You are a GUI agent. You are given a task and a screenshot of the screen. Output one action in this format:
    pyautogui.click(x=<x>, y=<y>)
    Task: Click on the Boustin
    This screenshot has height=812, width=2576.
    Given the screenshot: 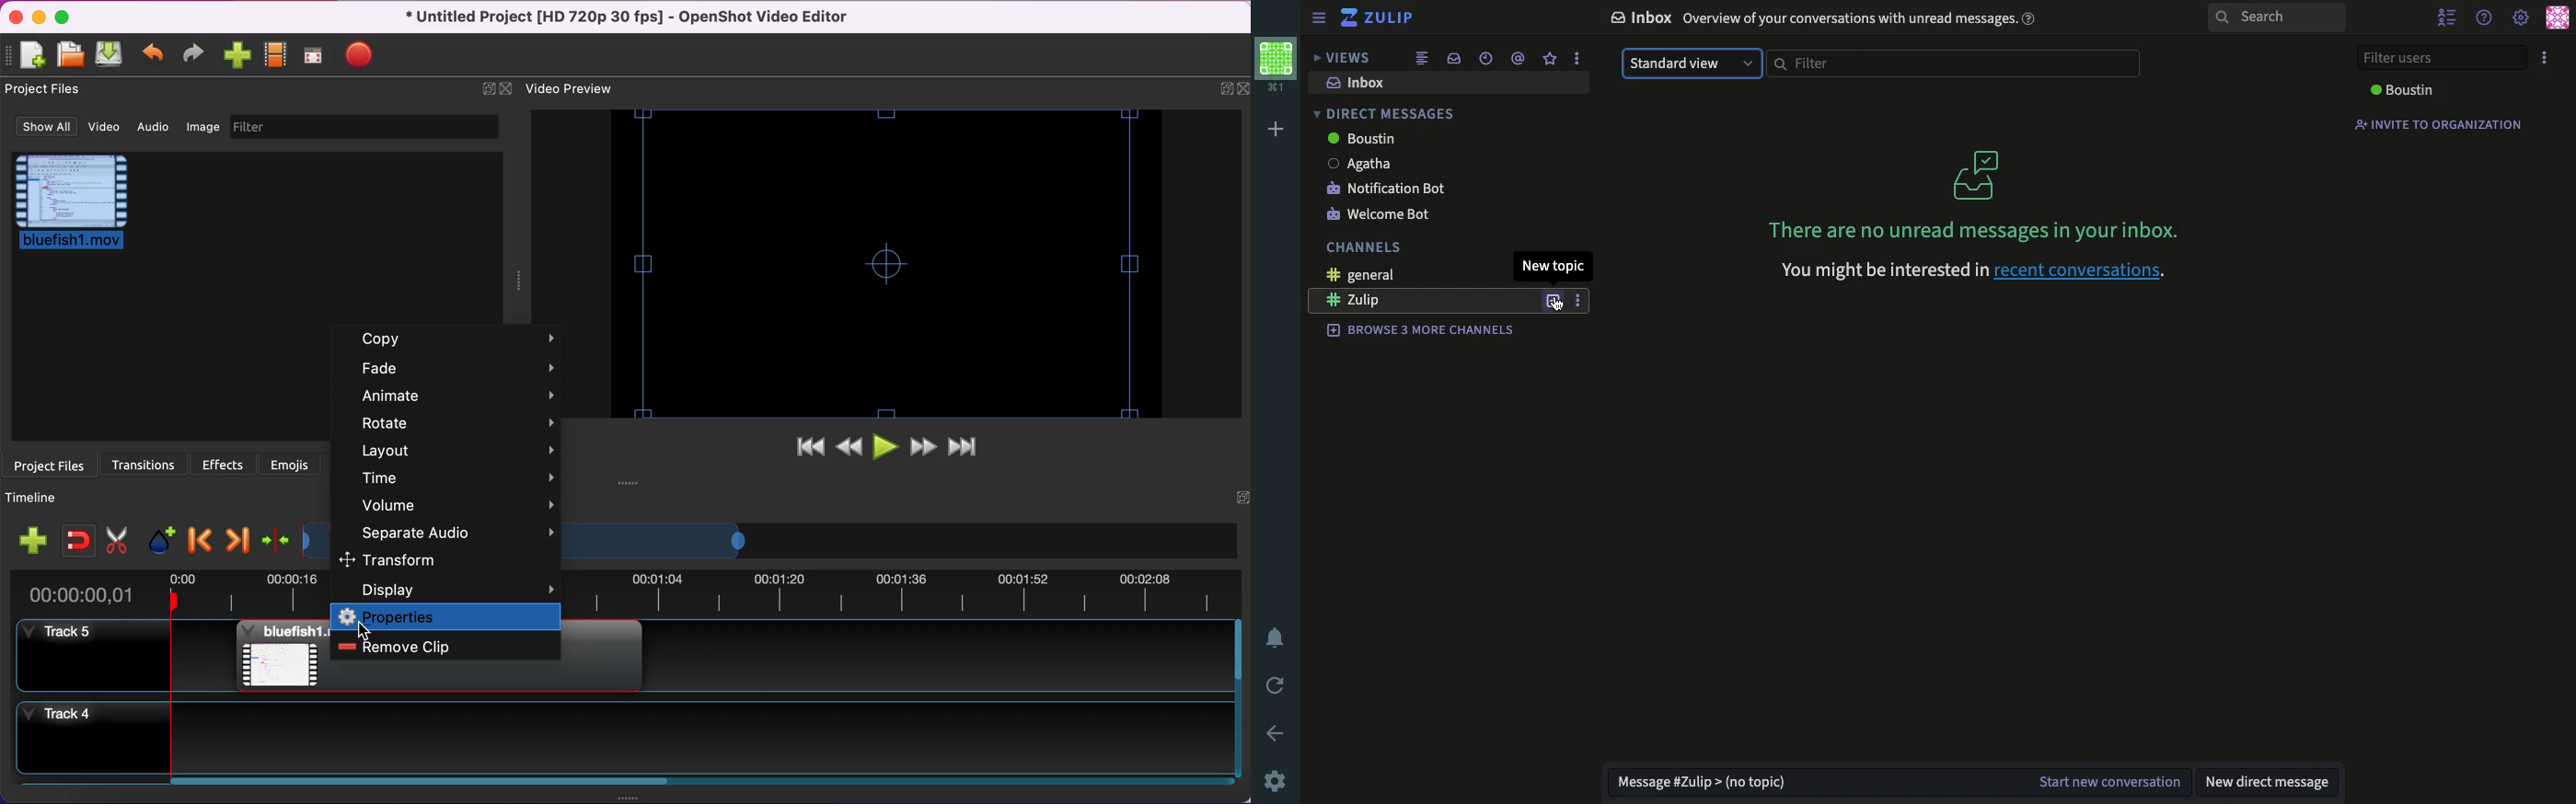 What is the action you would take?
    pyautogui.click(x=1358, y=138)
    